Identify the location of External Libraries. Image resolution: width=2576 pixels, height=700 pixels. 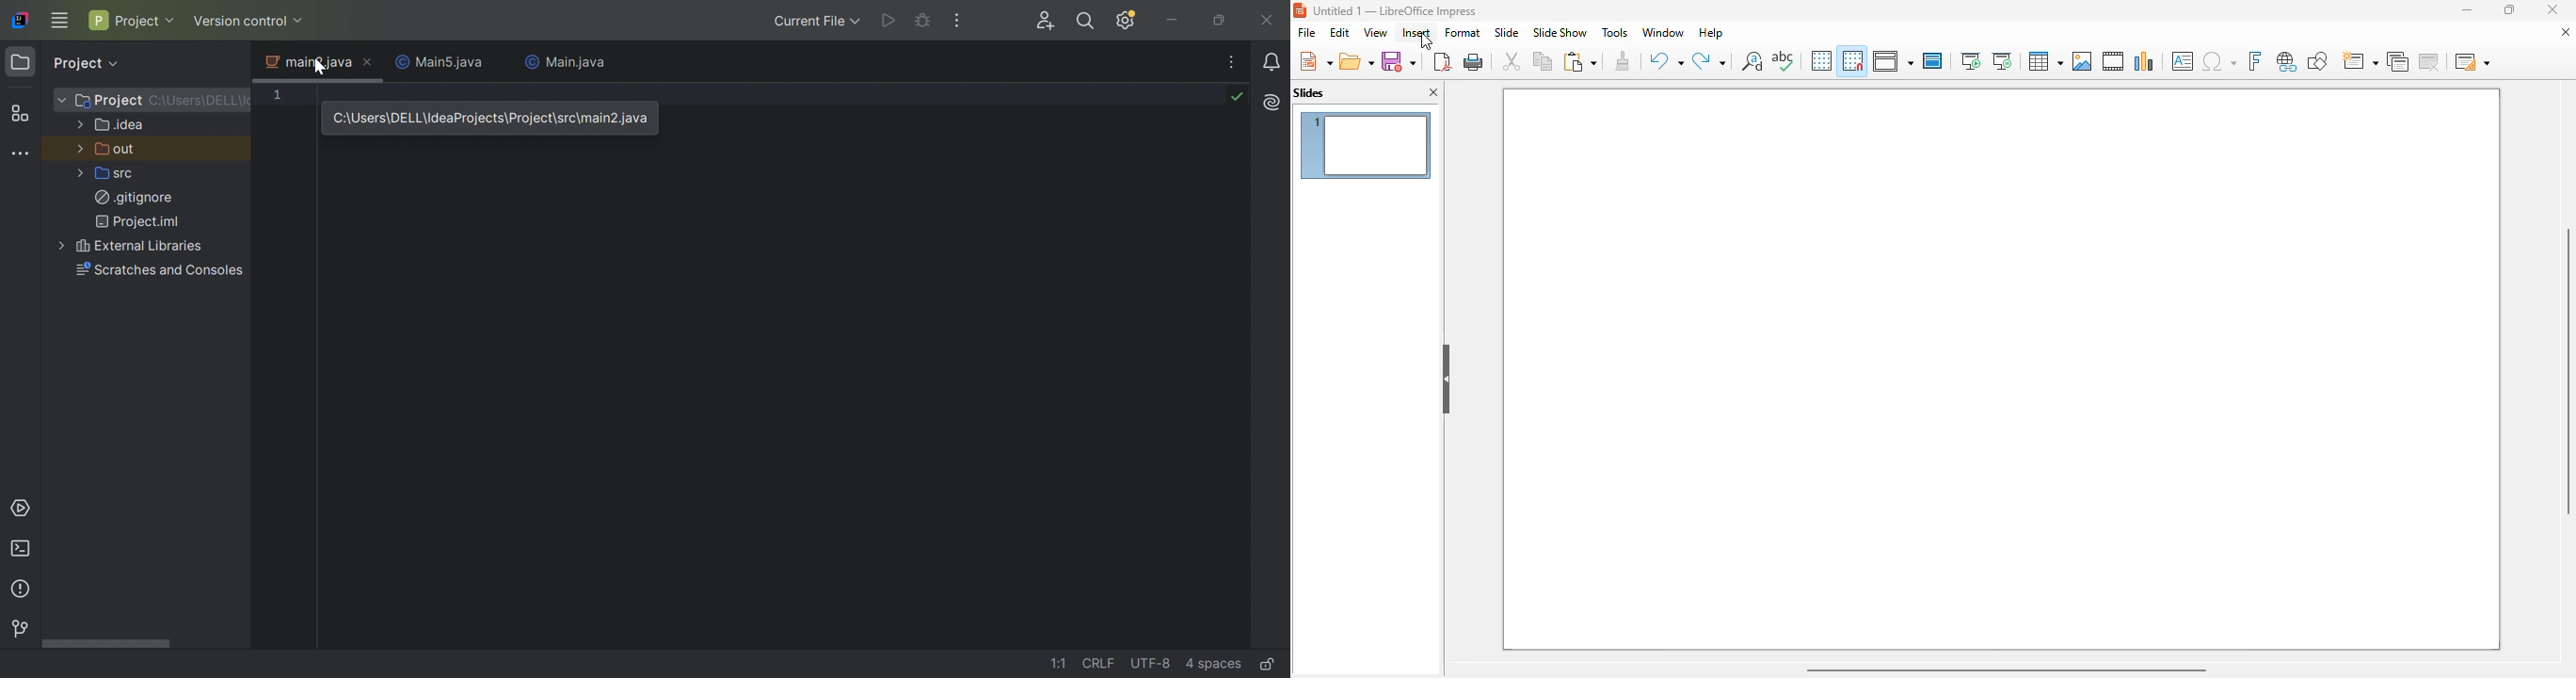
(141, 246).